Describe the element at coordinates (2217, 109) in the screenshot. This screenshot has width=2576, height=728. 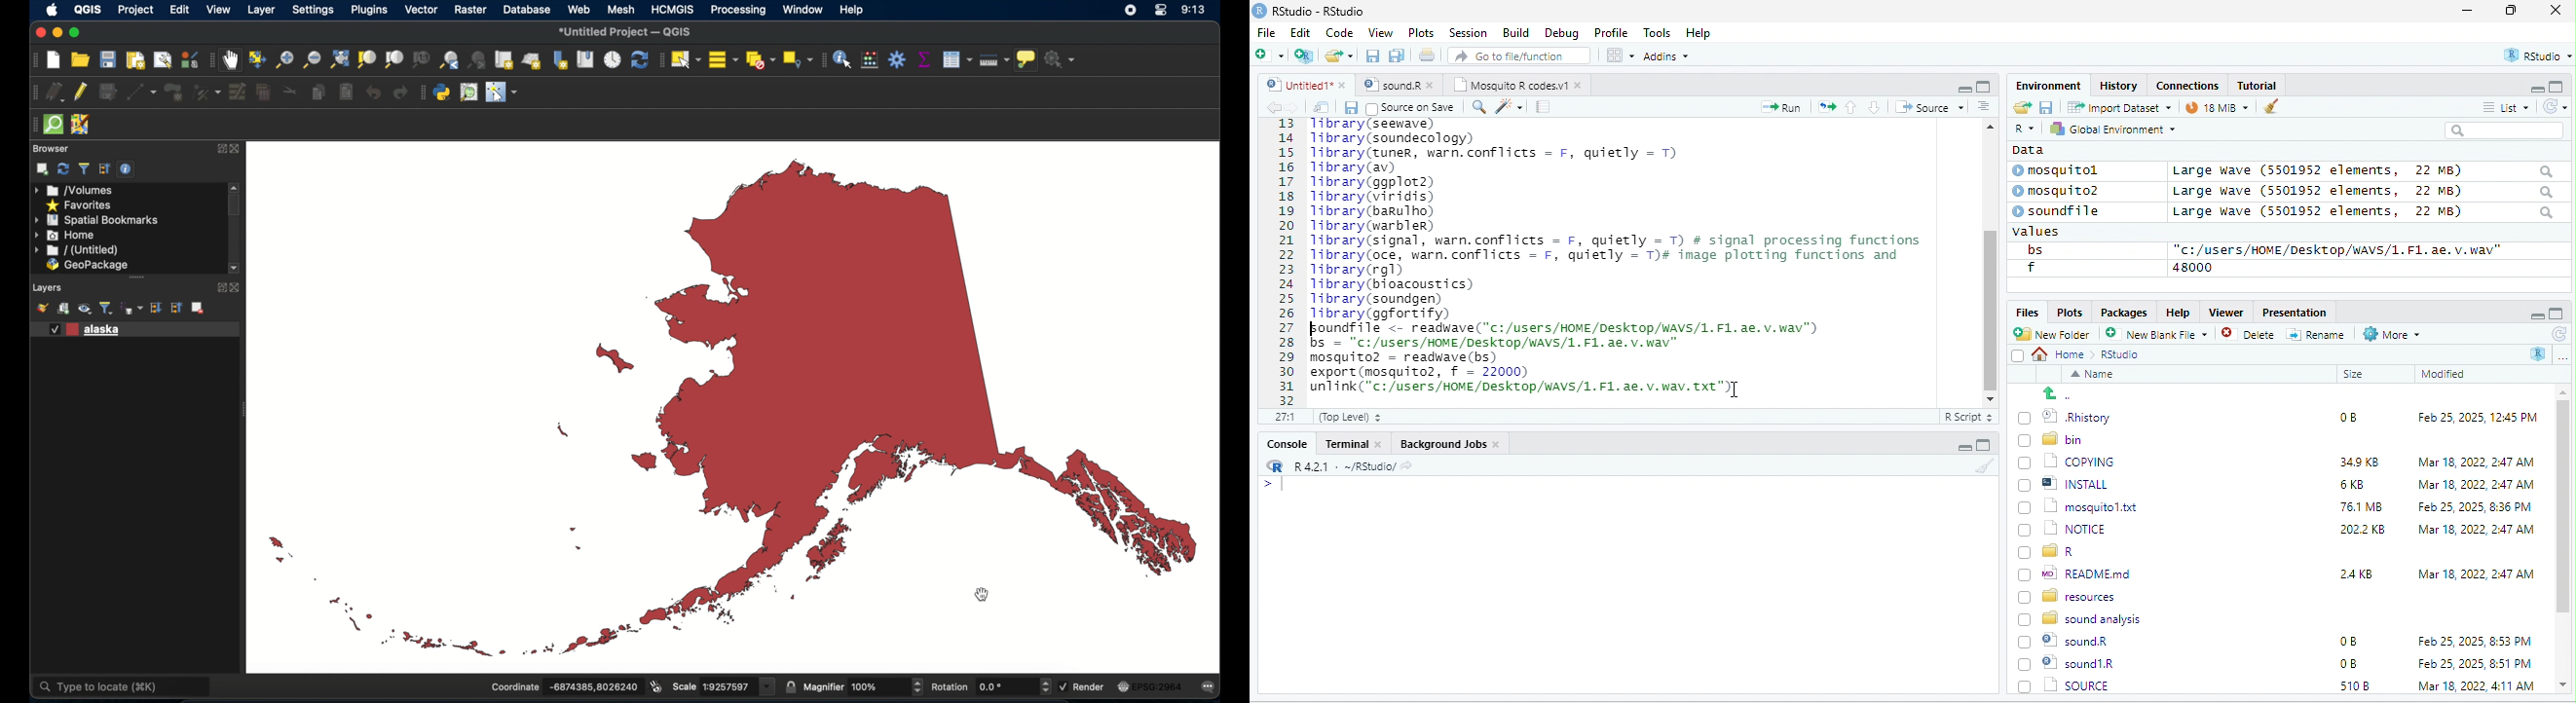
I see `9 mb` at that location.